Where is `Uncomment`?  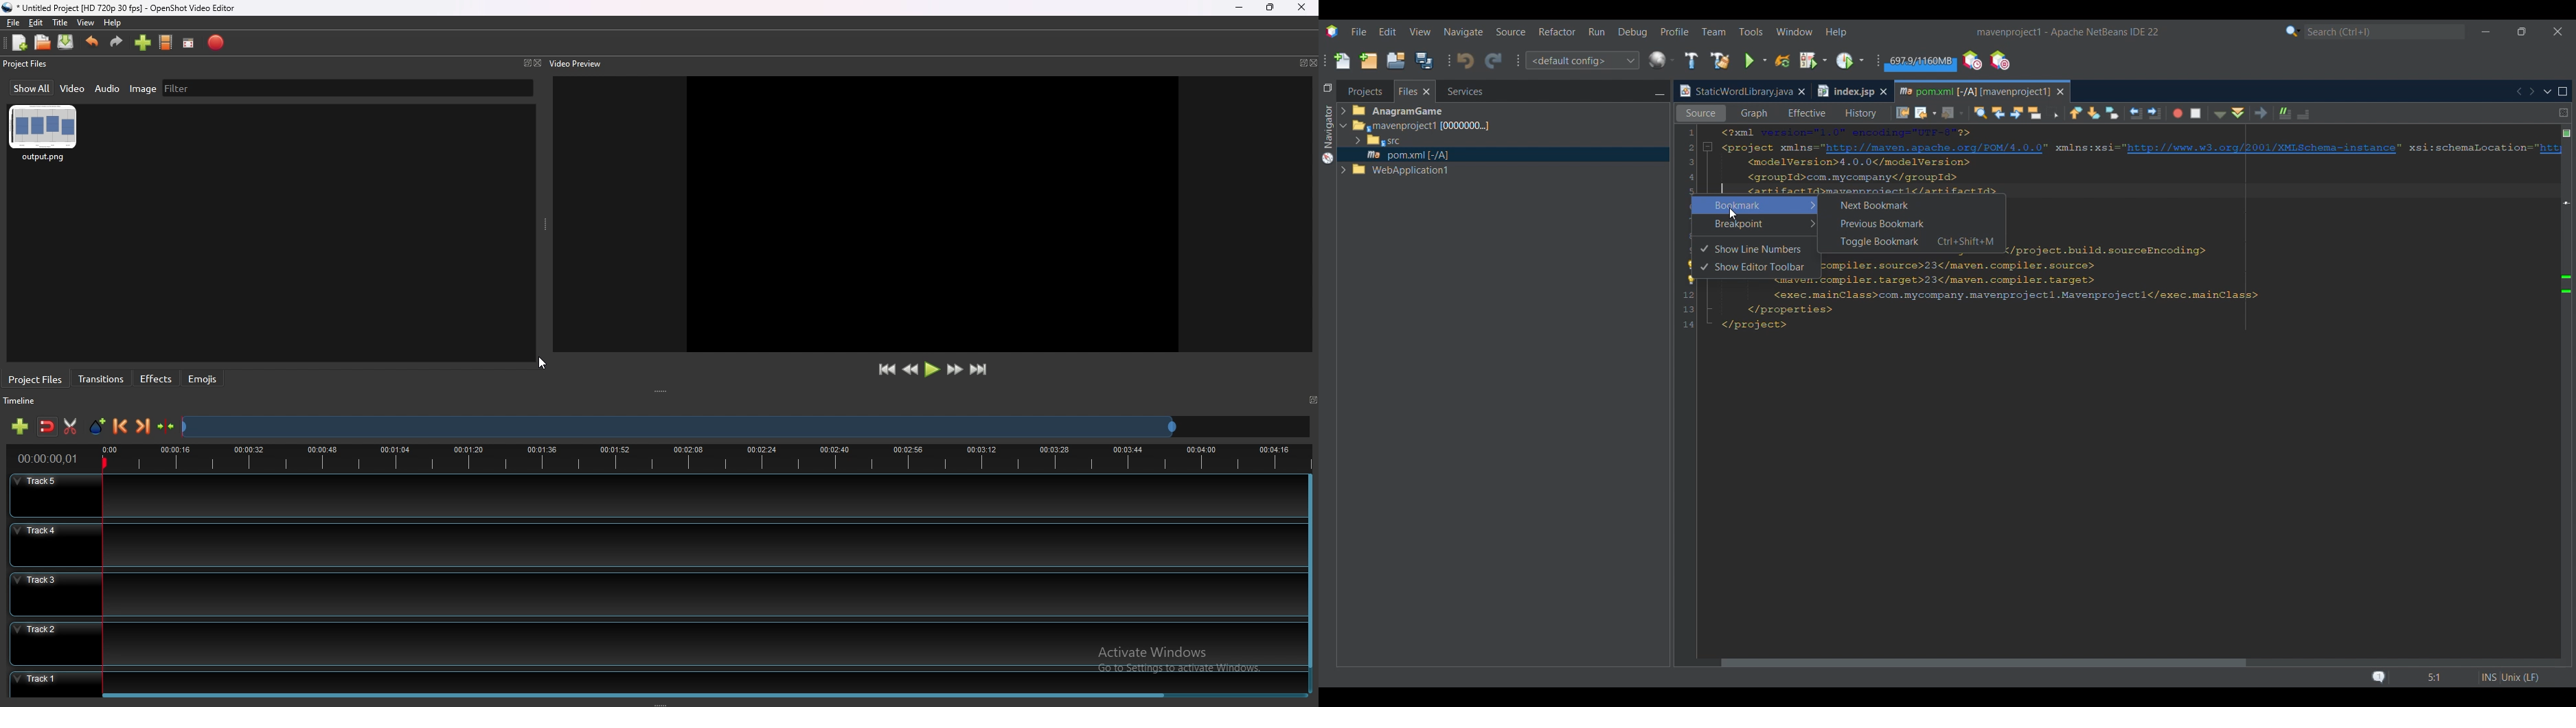
Uncomment is located at coordinates (2308, 113).